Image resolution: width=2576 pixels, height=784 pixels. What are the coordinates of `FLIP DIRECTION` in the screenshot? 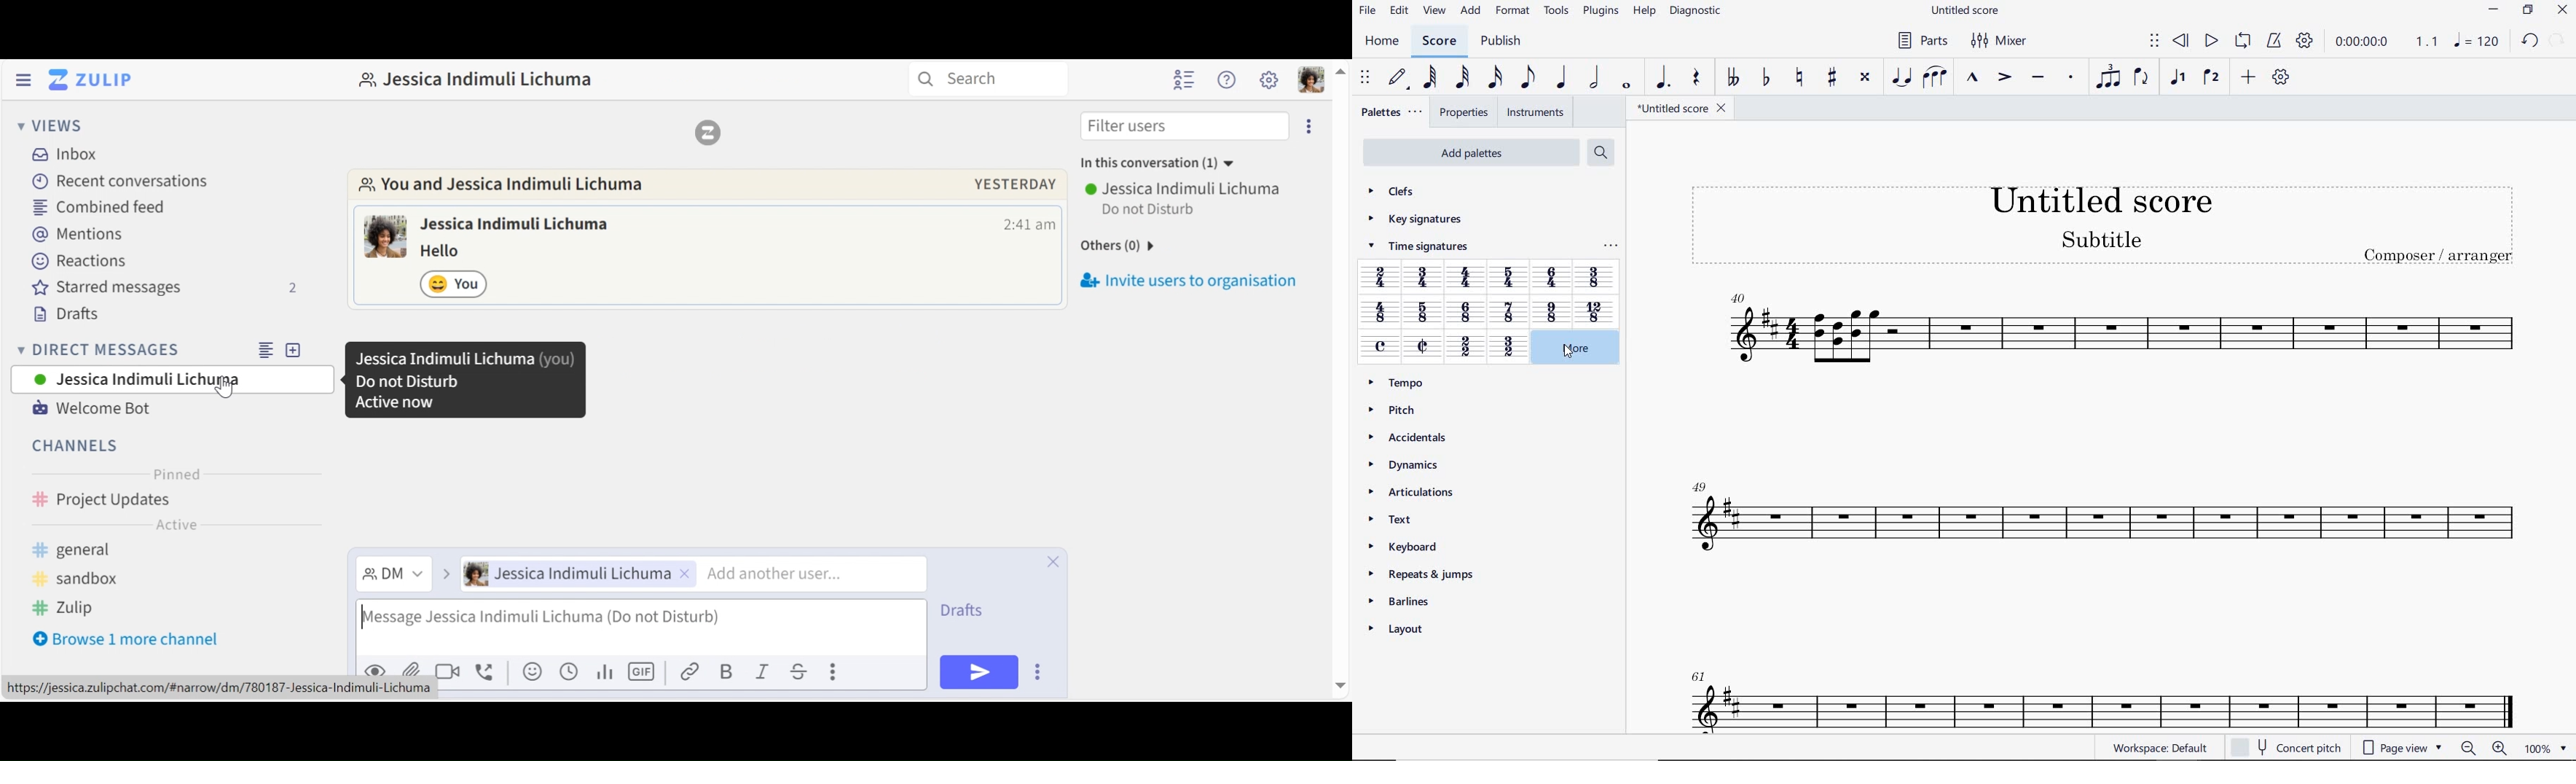 It's located at (2141, 78).